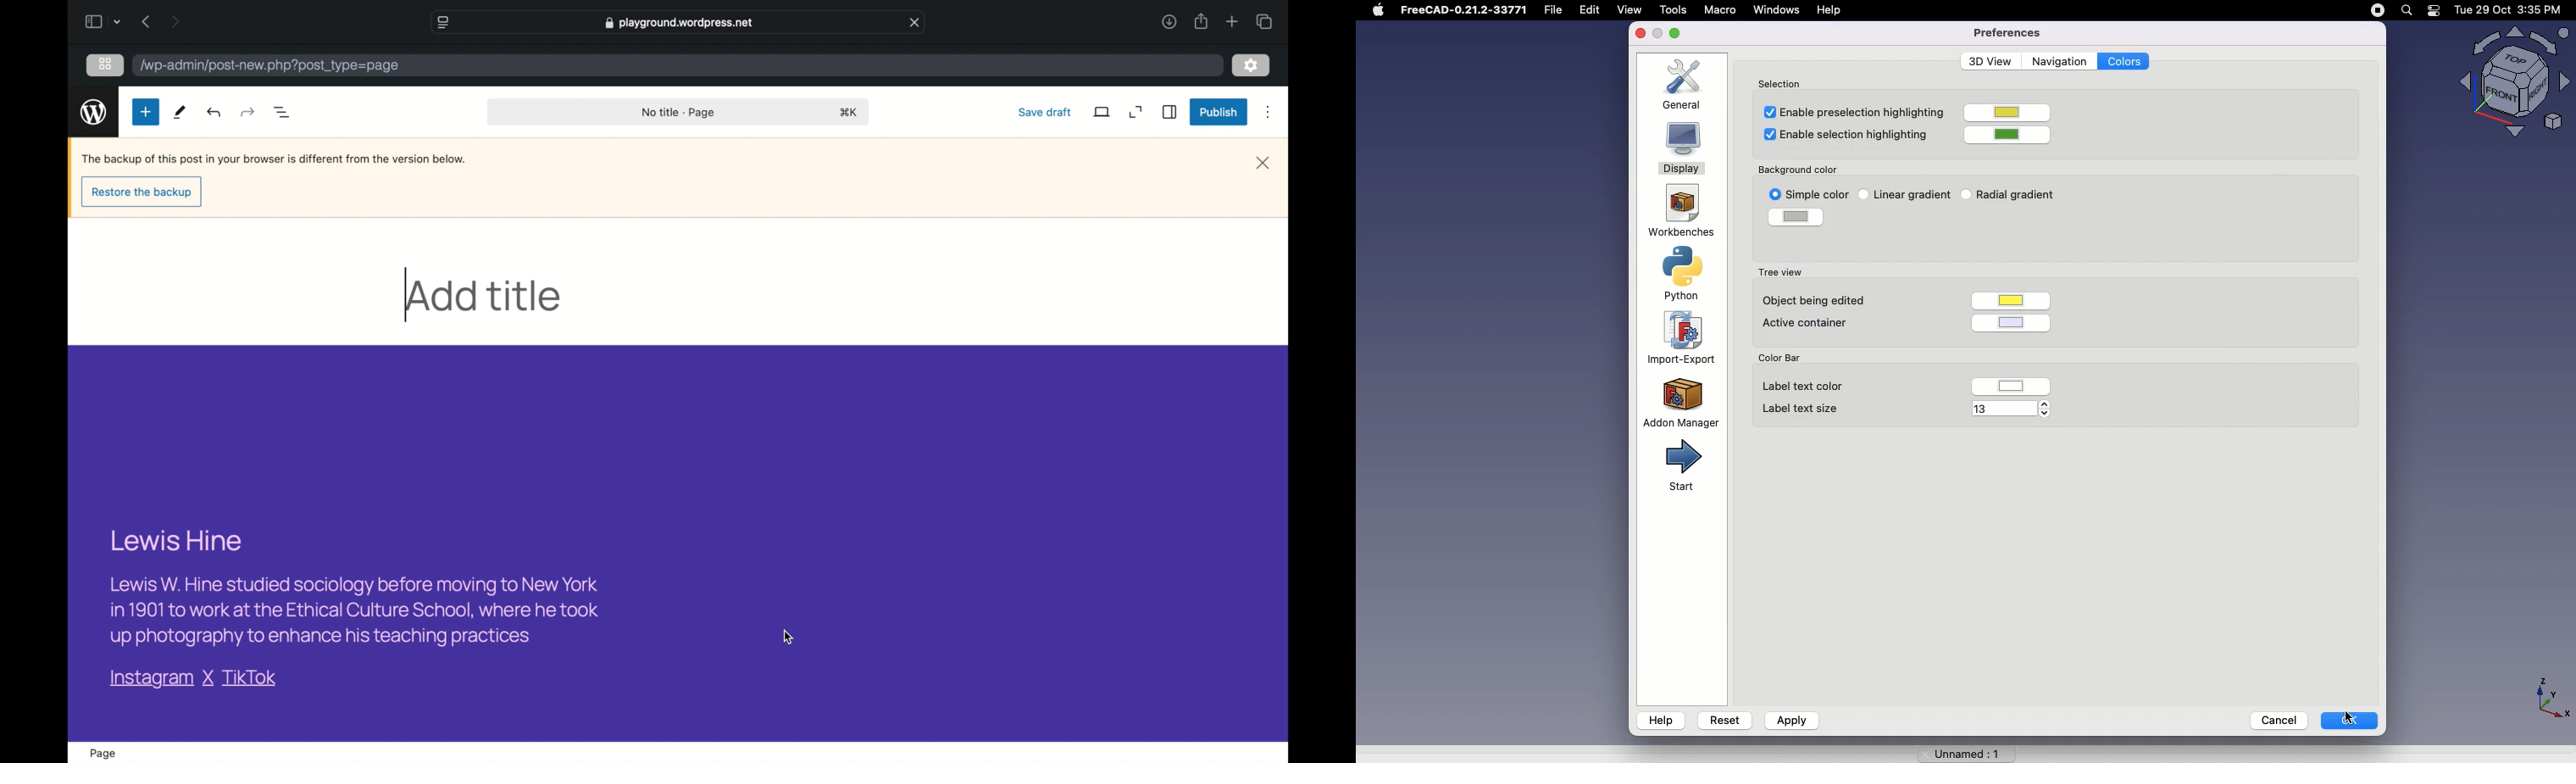 Image resolution: width=2576 pixels, height=784 pixels. What do you see at coordinates (442, 22) in the screenshot?
I see `website settings` at bounding box center [442, 22].